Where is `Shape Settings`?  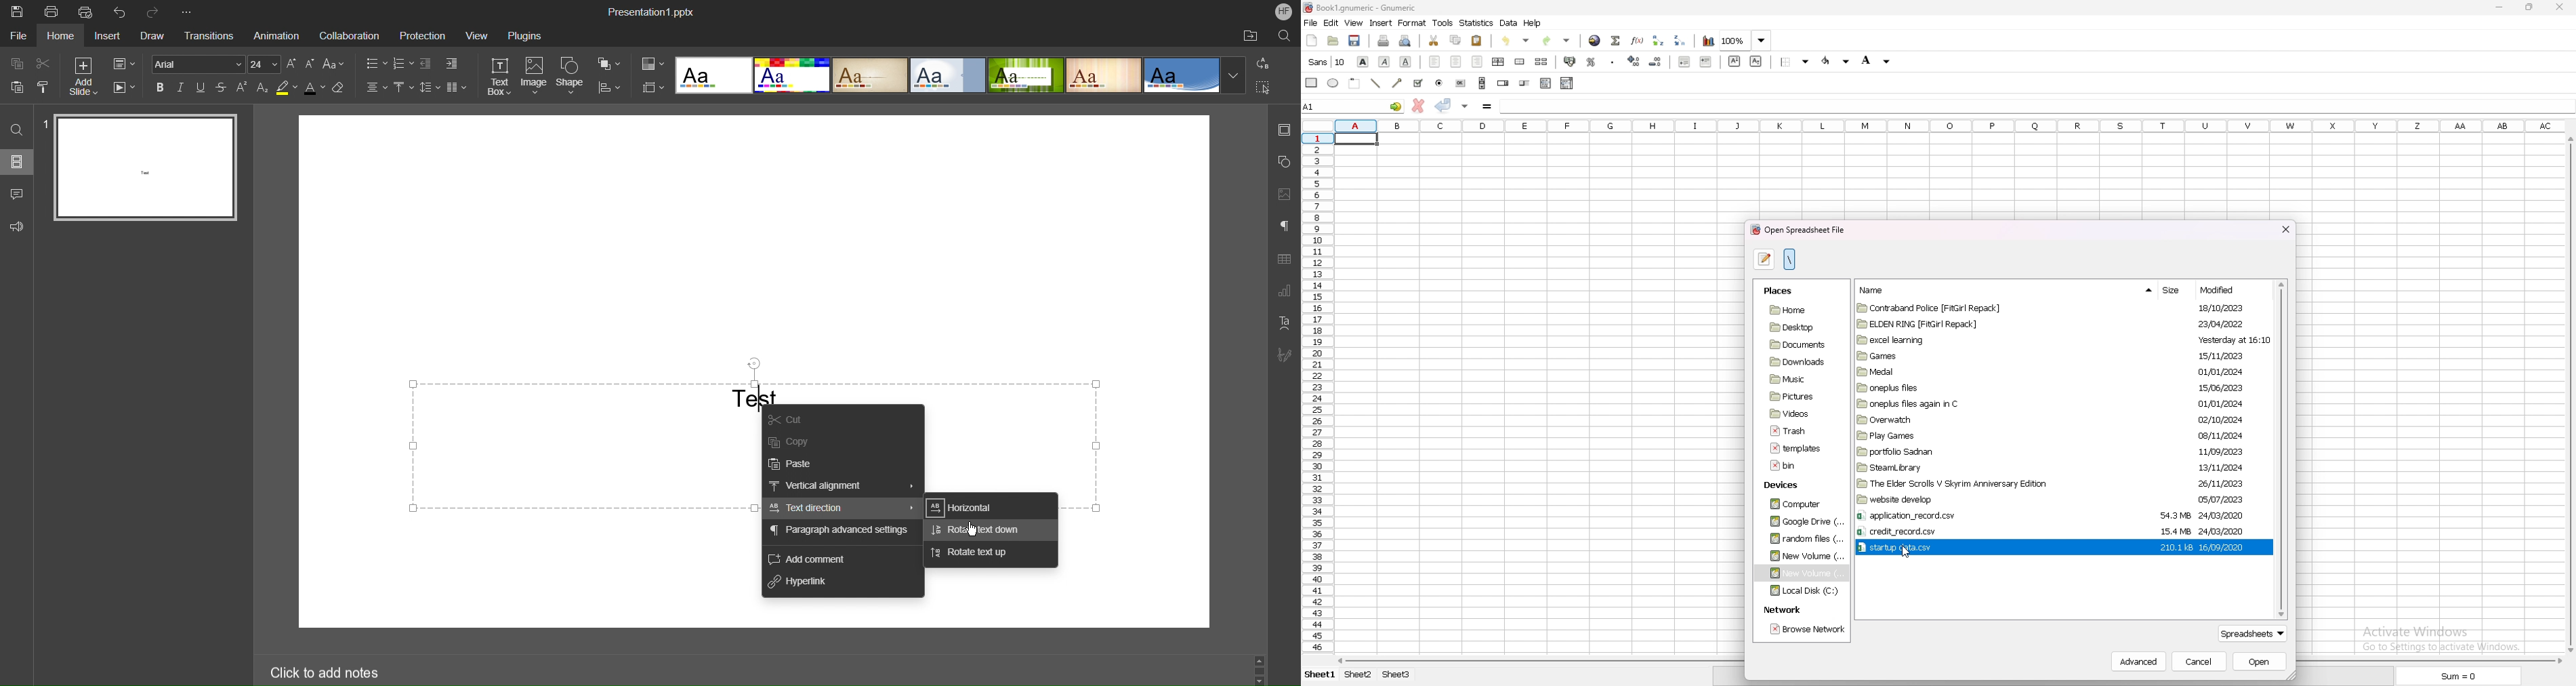
Shape Settings is located at coordinates (1284, 162).